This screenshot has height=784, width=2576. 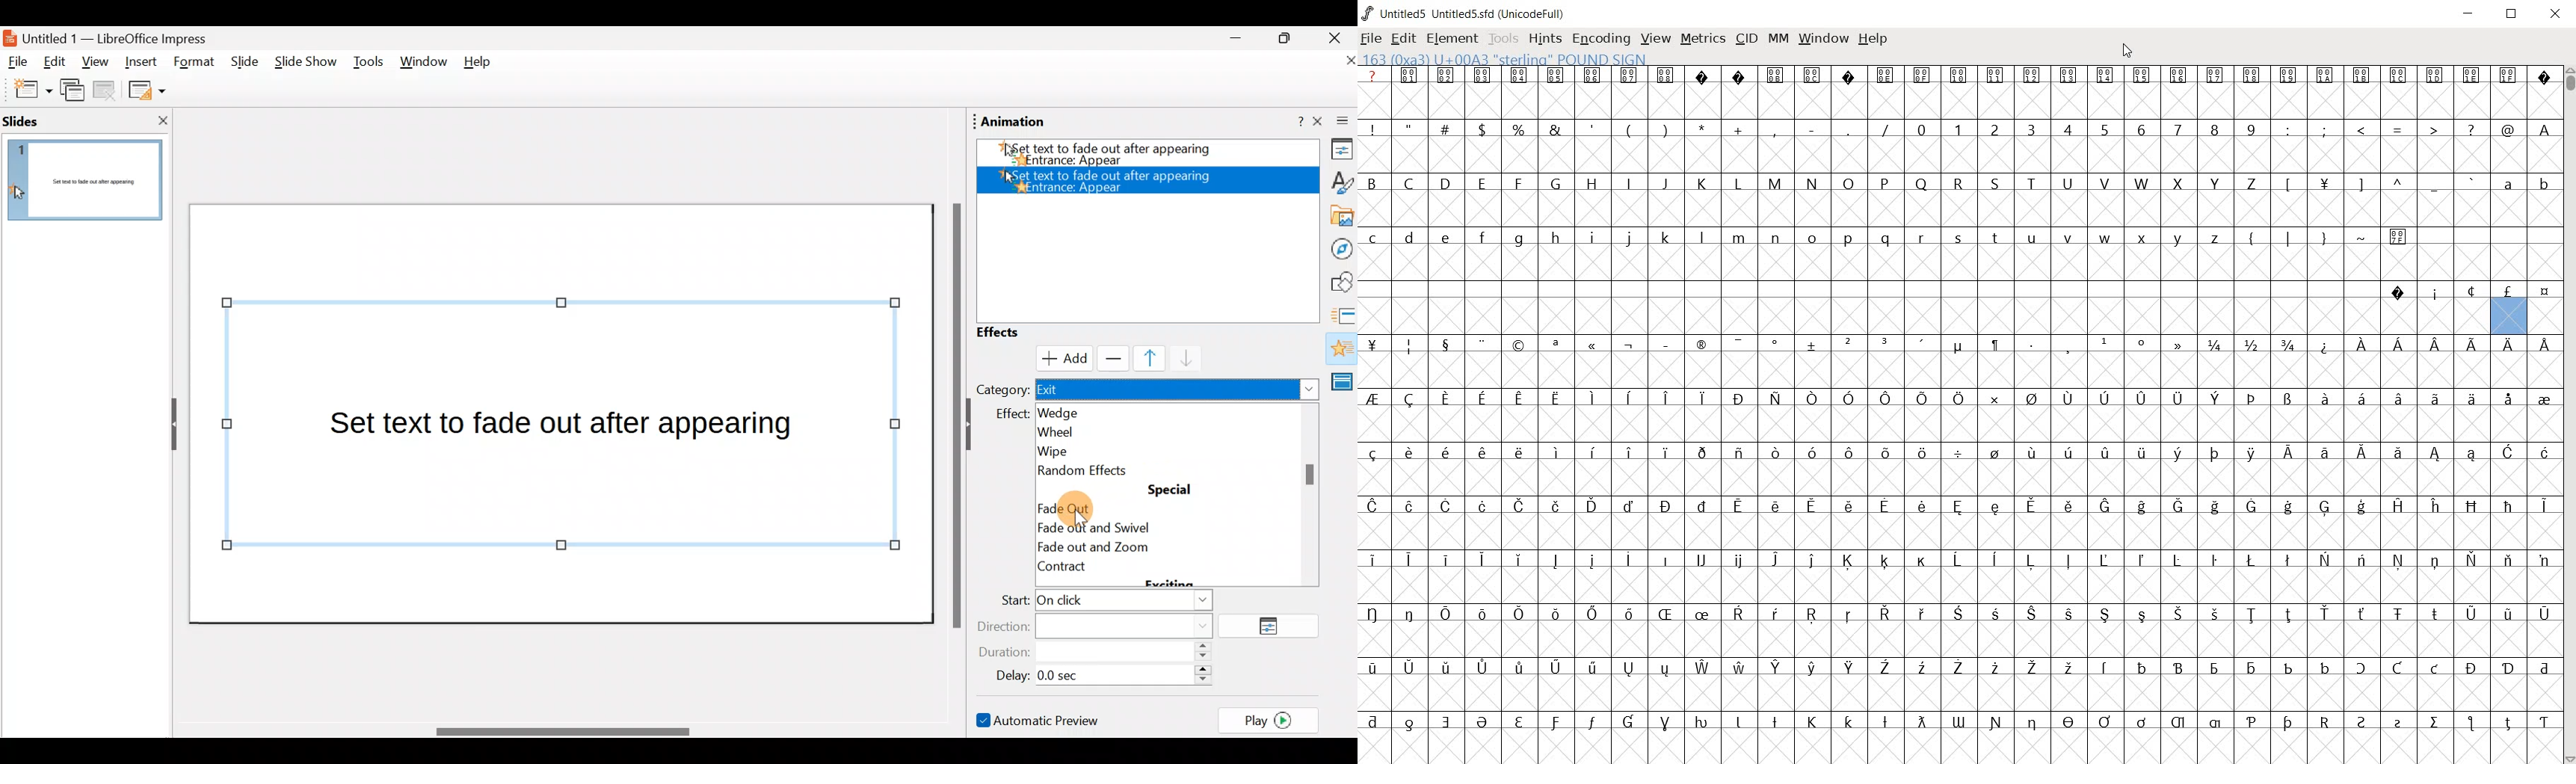 I want to click on Properties, so click(x=1338, y=151).